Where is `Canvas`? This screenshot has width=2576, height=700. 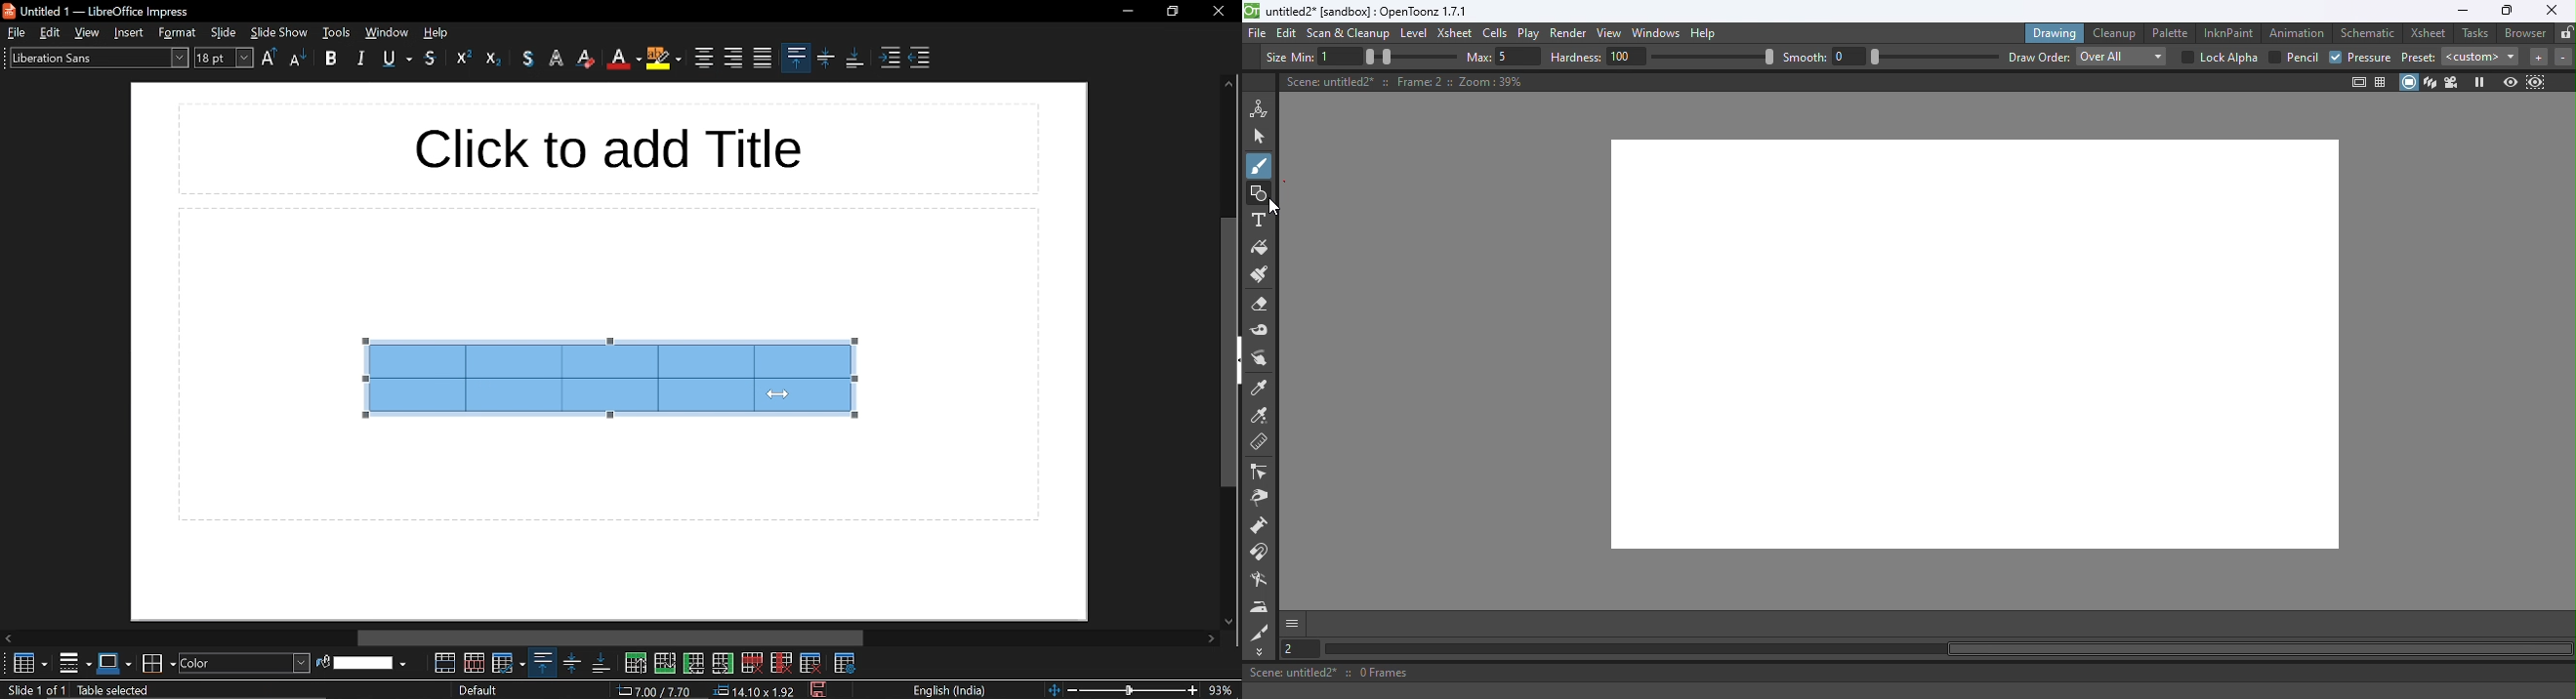 Canvas is located at coordinates (1962, 353).